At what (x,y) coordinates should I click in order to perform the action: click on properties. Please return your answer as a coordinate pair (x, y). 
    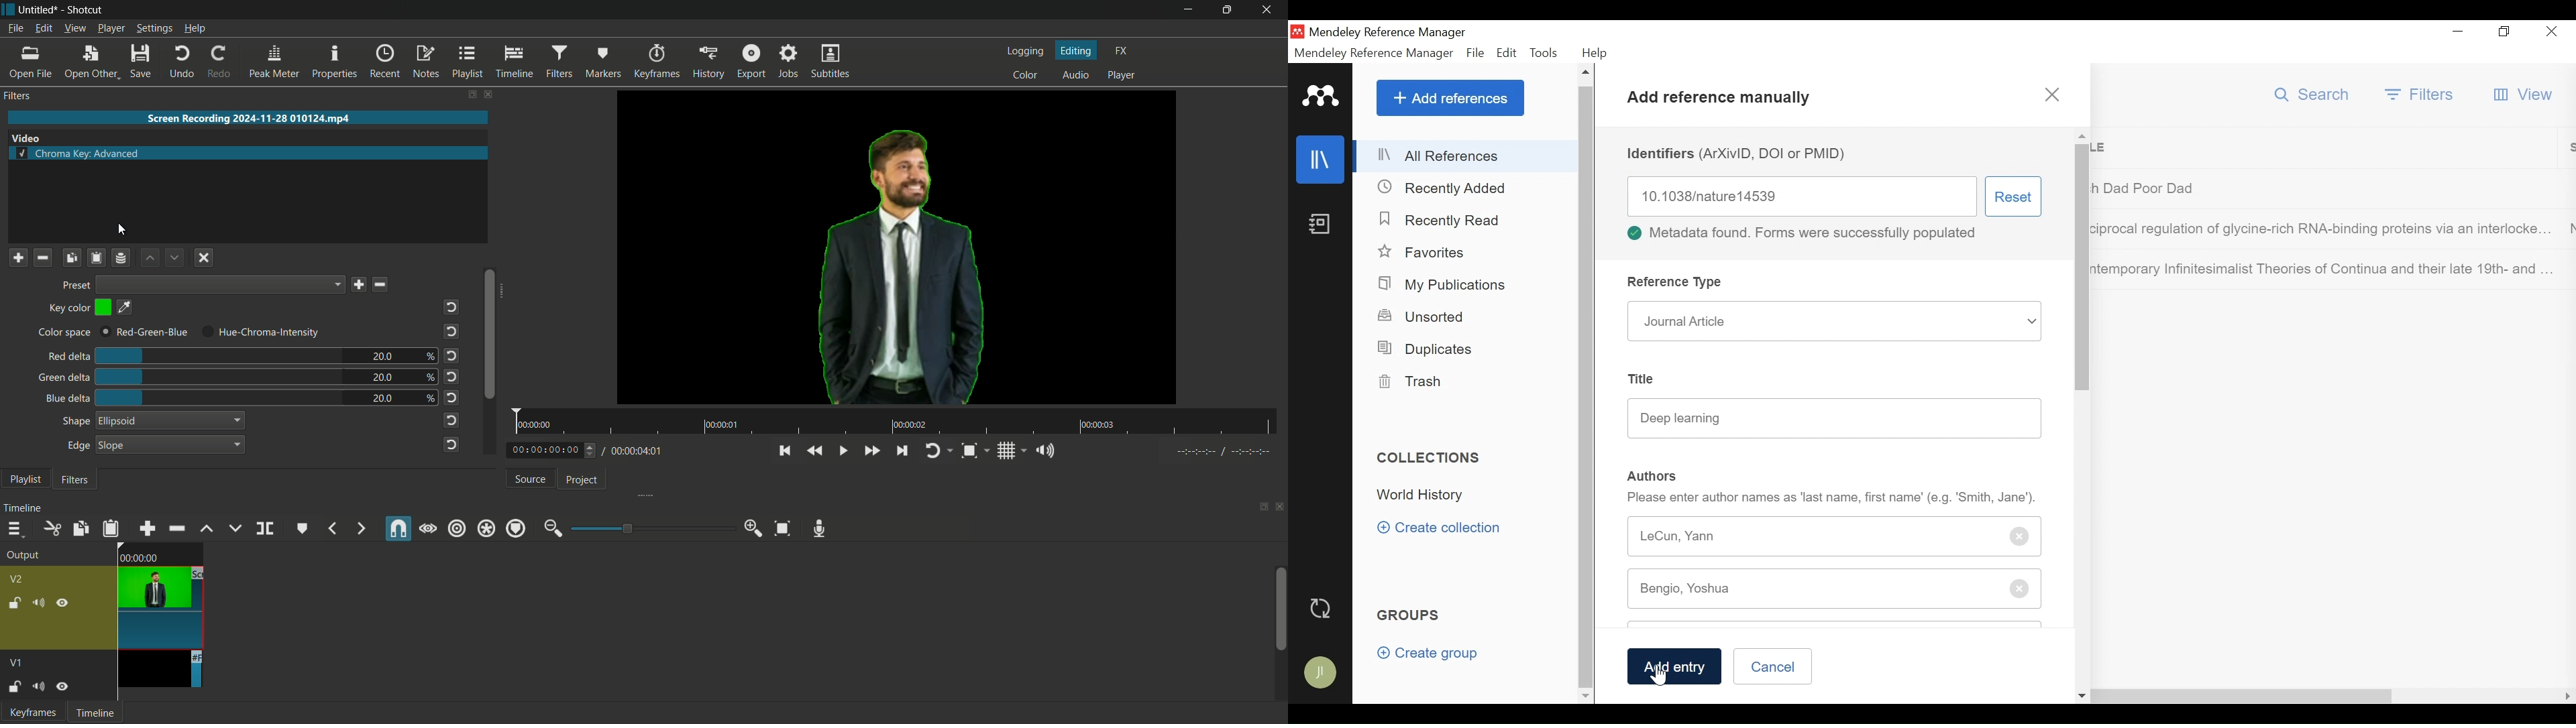
    Looking at the image, I should click on (333, 62).